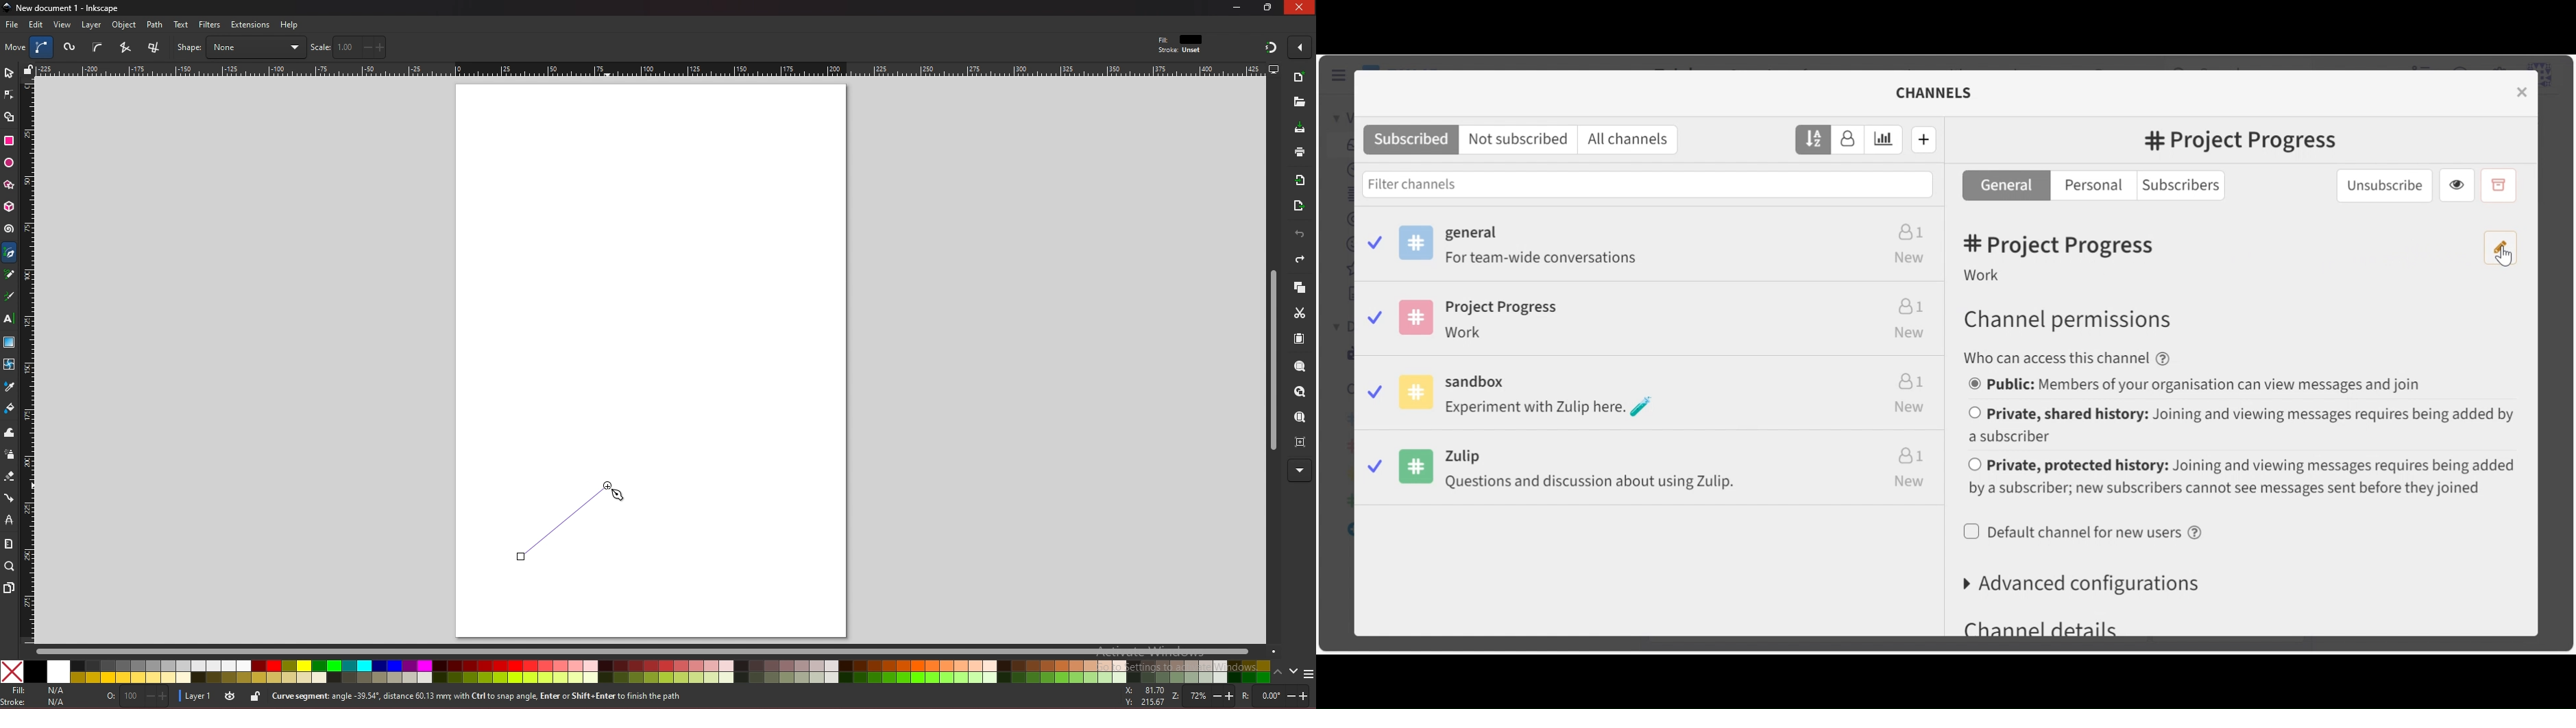 This screenshot has width=2576, height=728. I want to click on VIew Channel, so click(2455, 184).